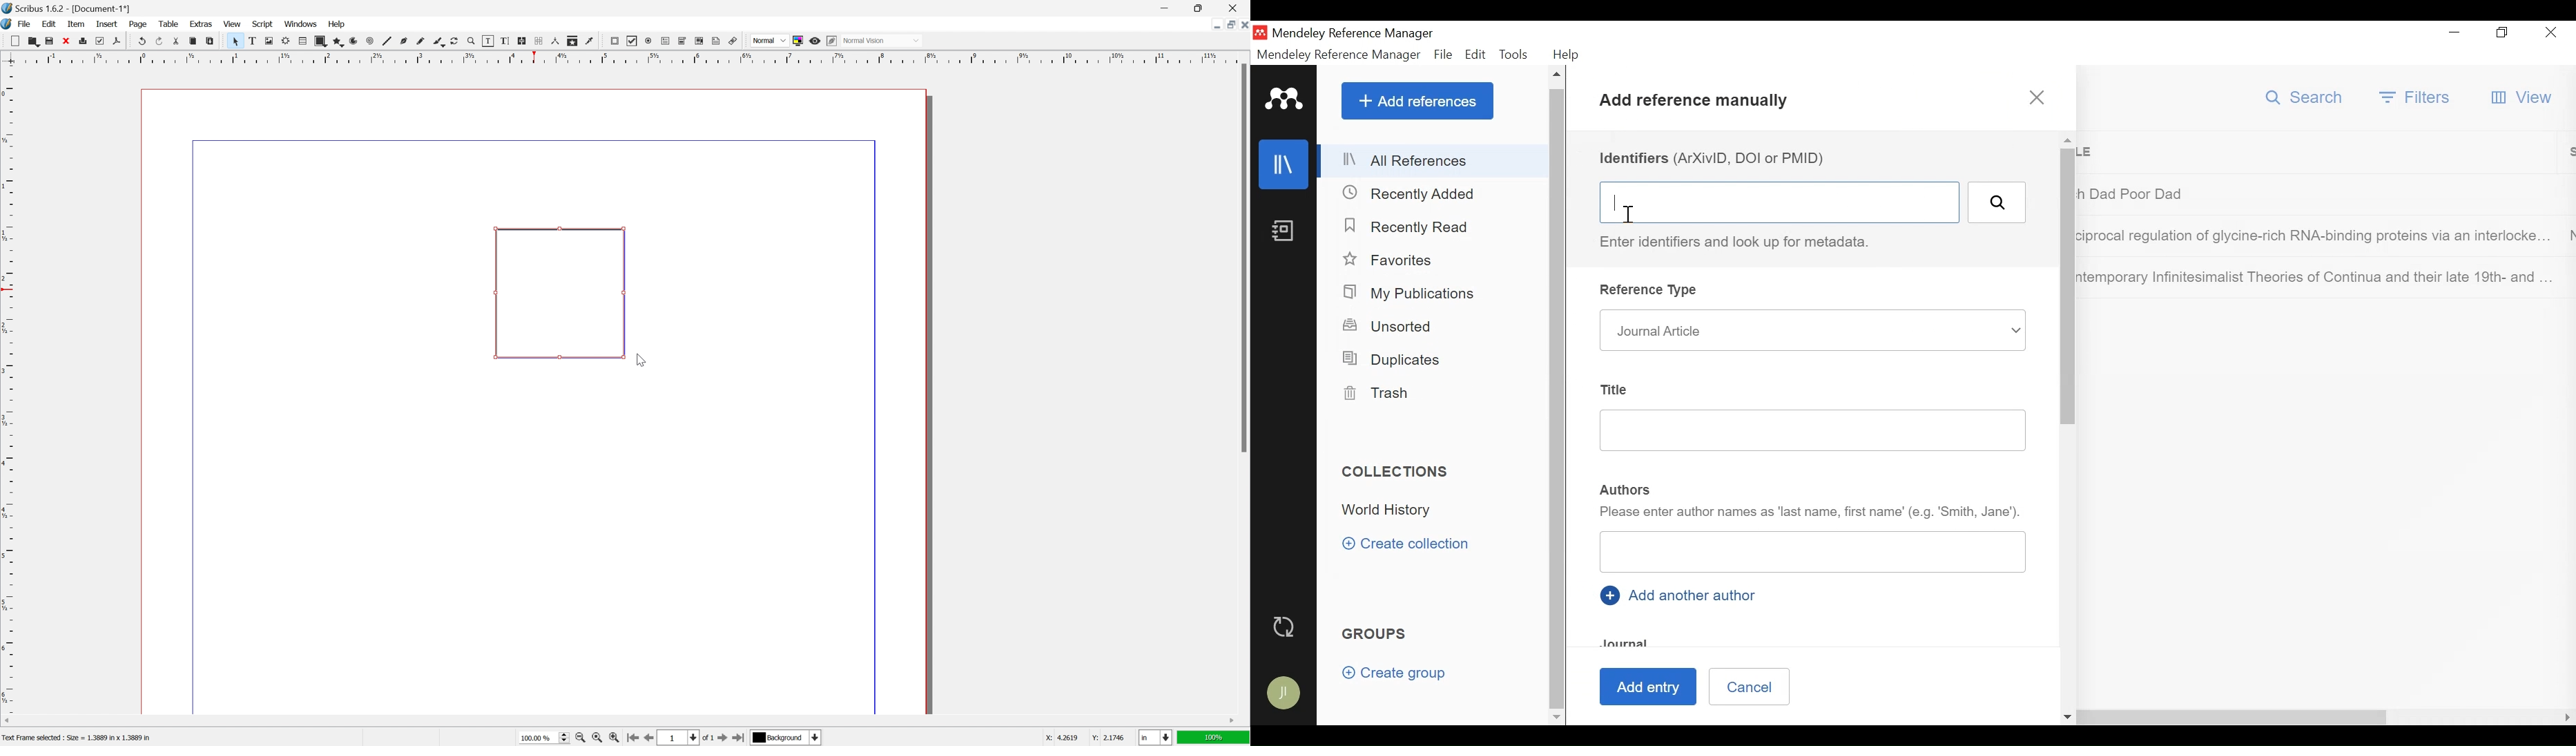 The width and height of the screenshot is (2576, 756). Describe the element at coordinates (639, 360) in the screenshot. I see `cursor` at that location.